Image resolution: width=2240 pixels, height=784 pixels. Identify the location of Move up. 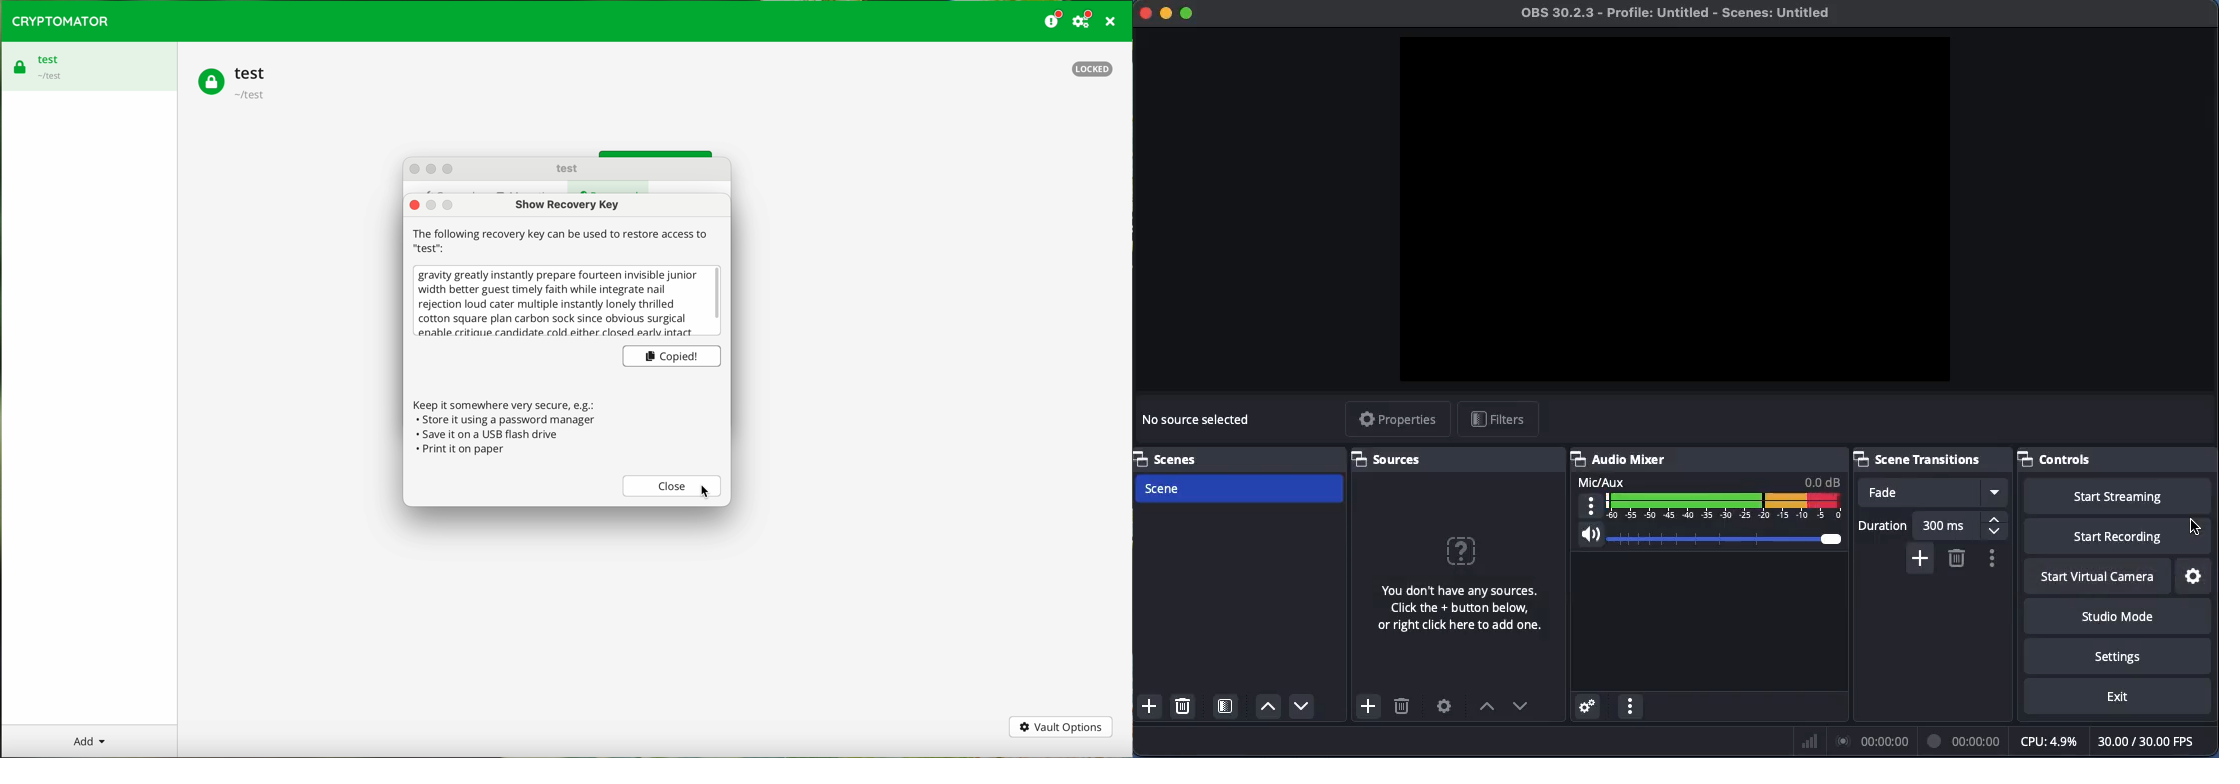
(1486, 708).